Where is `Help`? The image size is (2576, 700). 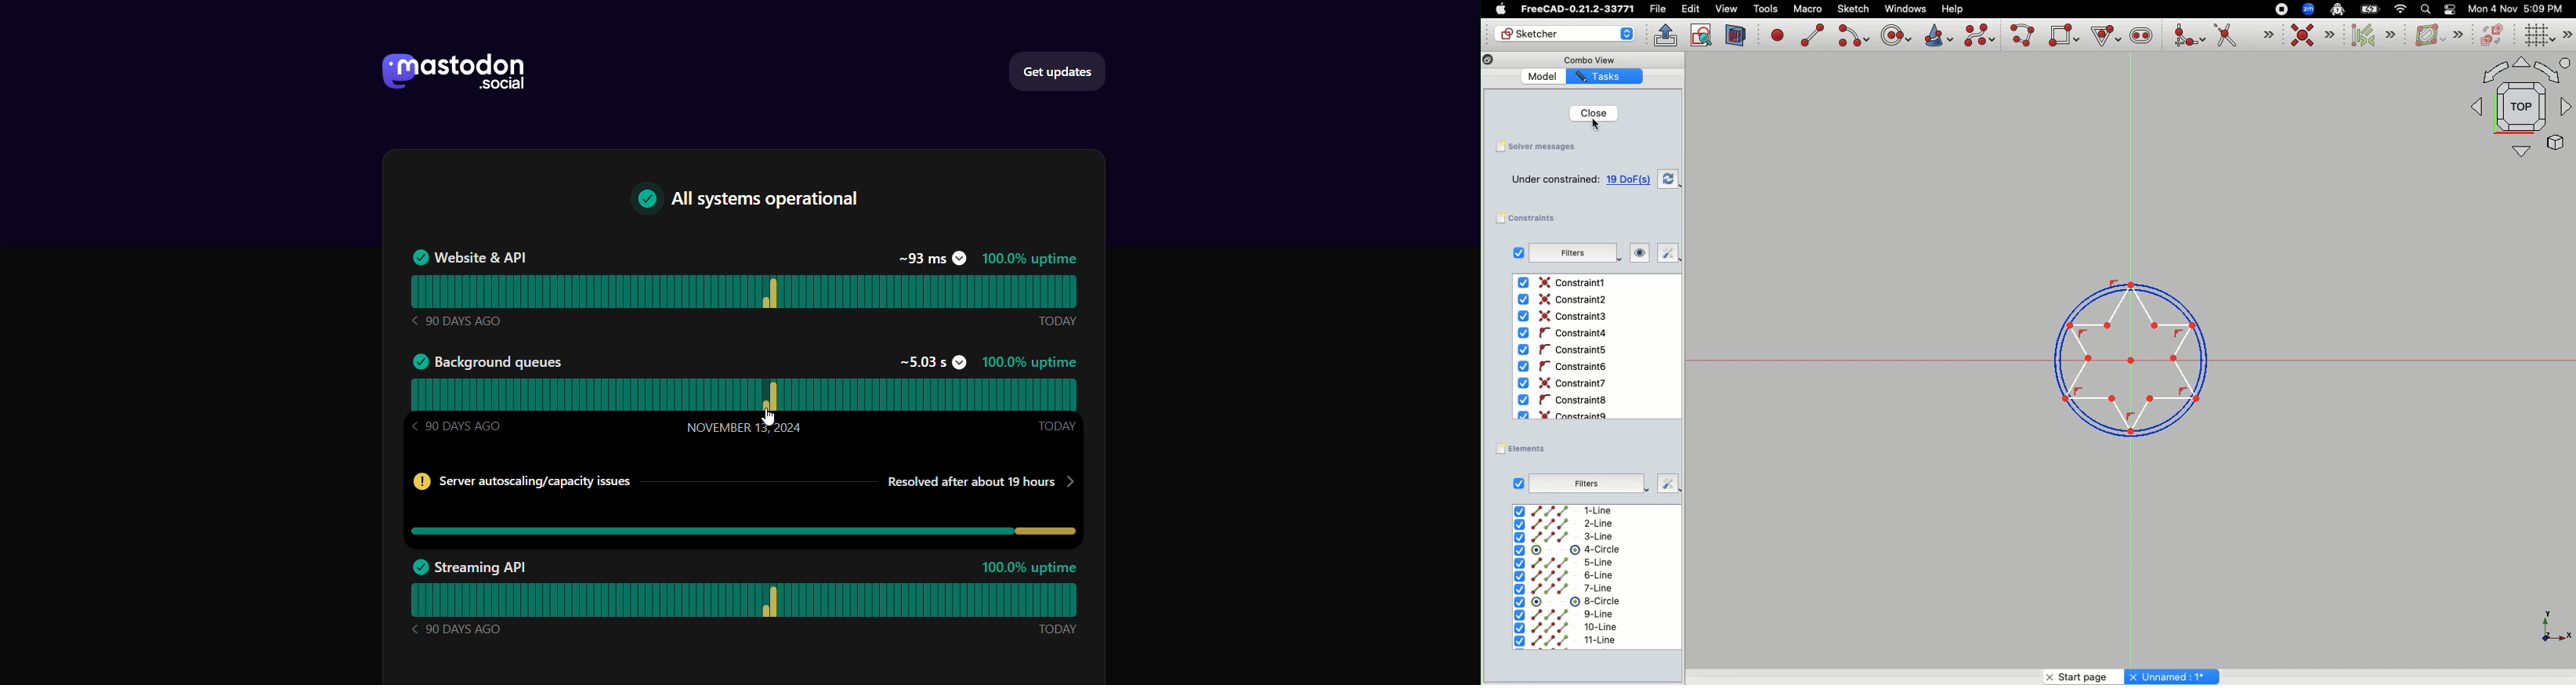
Help is located at coordinates (1953, 8).